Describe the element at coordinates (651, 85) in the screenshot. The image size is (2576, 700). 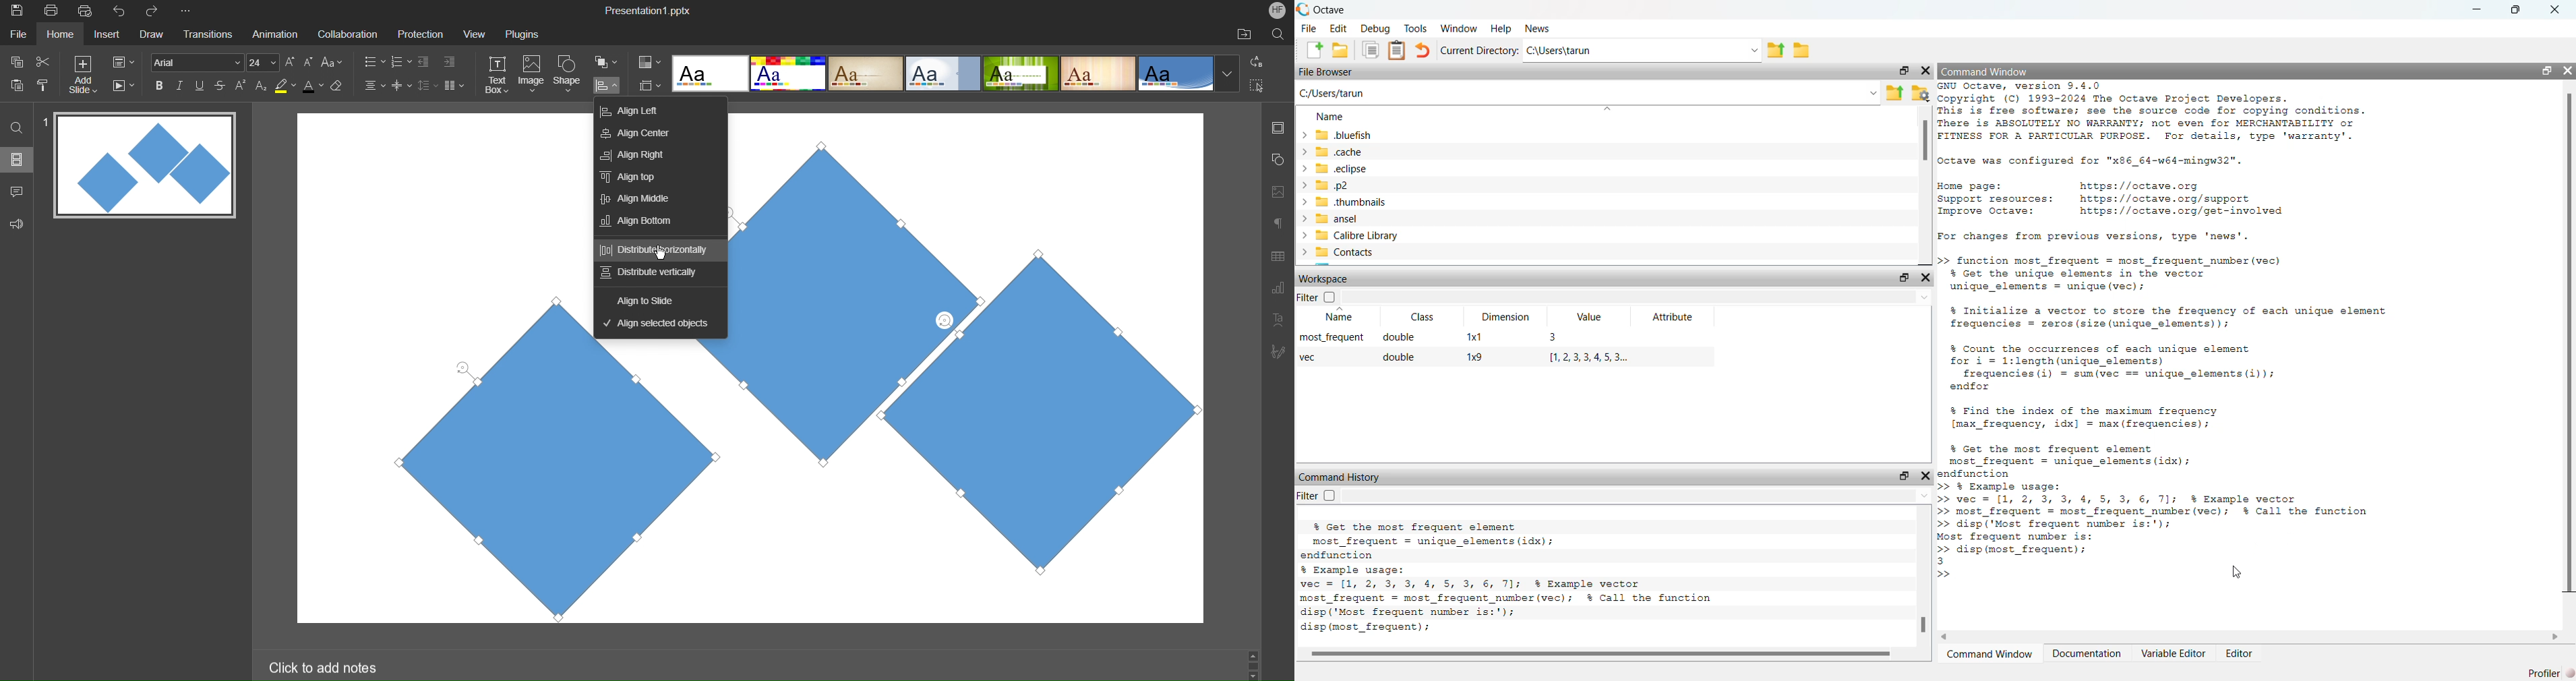
I see `Slide Size Settings` at that location.